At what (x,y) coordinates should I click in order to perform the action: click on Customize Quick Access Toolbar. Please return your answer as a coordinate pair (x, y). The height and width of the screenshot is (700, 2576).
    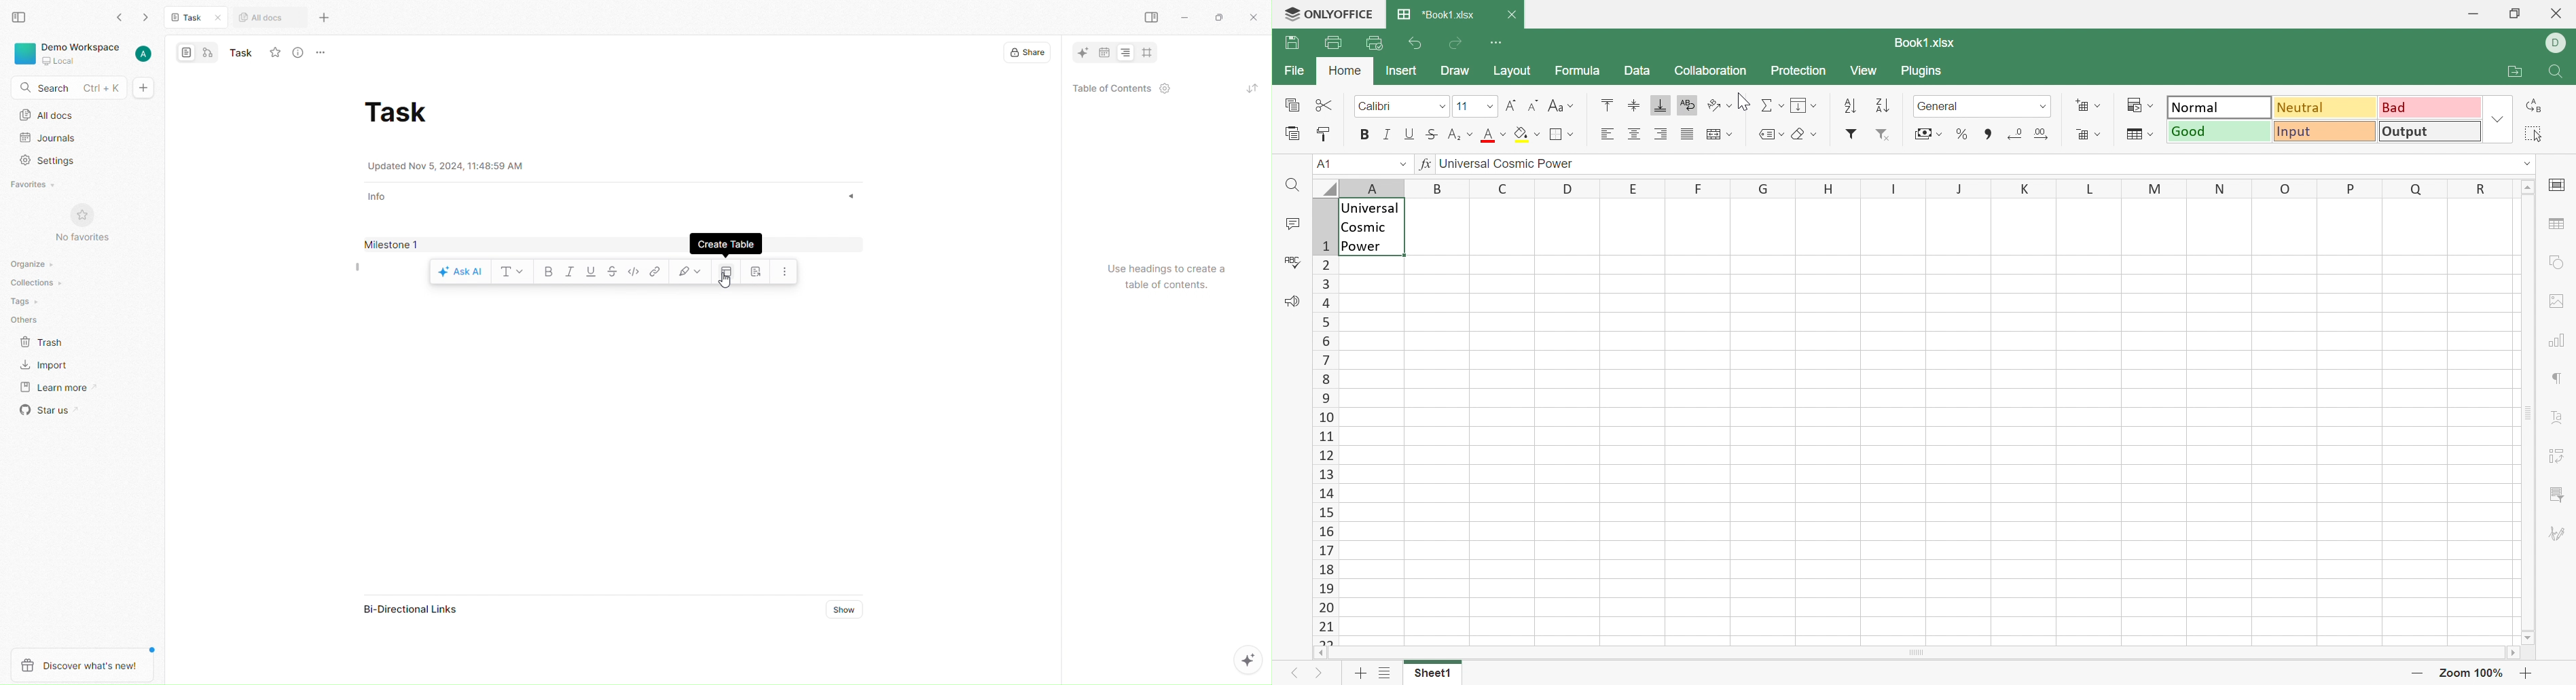
    Looking at the image, I should click on (1499, 43).